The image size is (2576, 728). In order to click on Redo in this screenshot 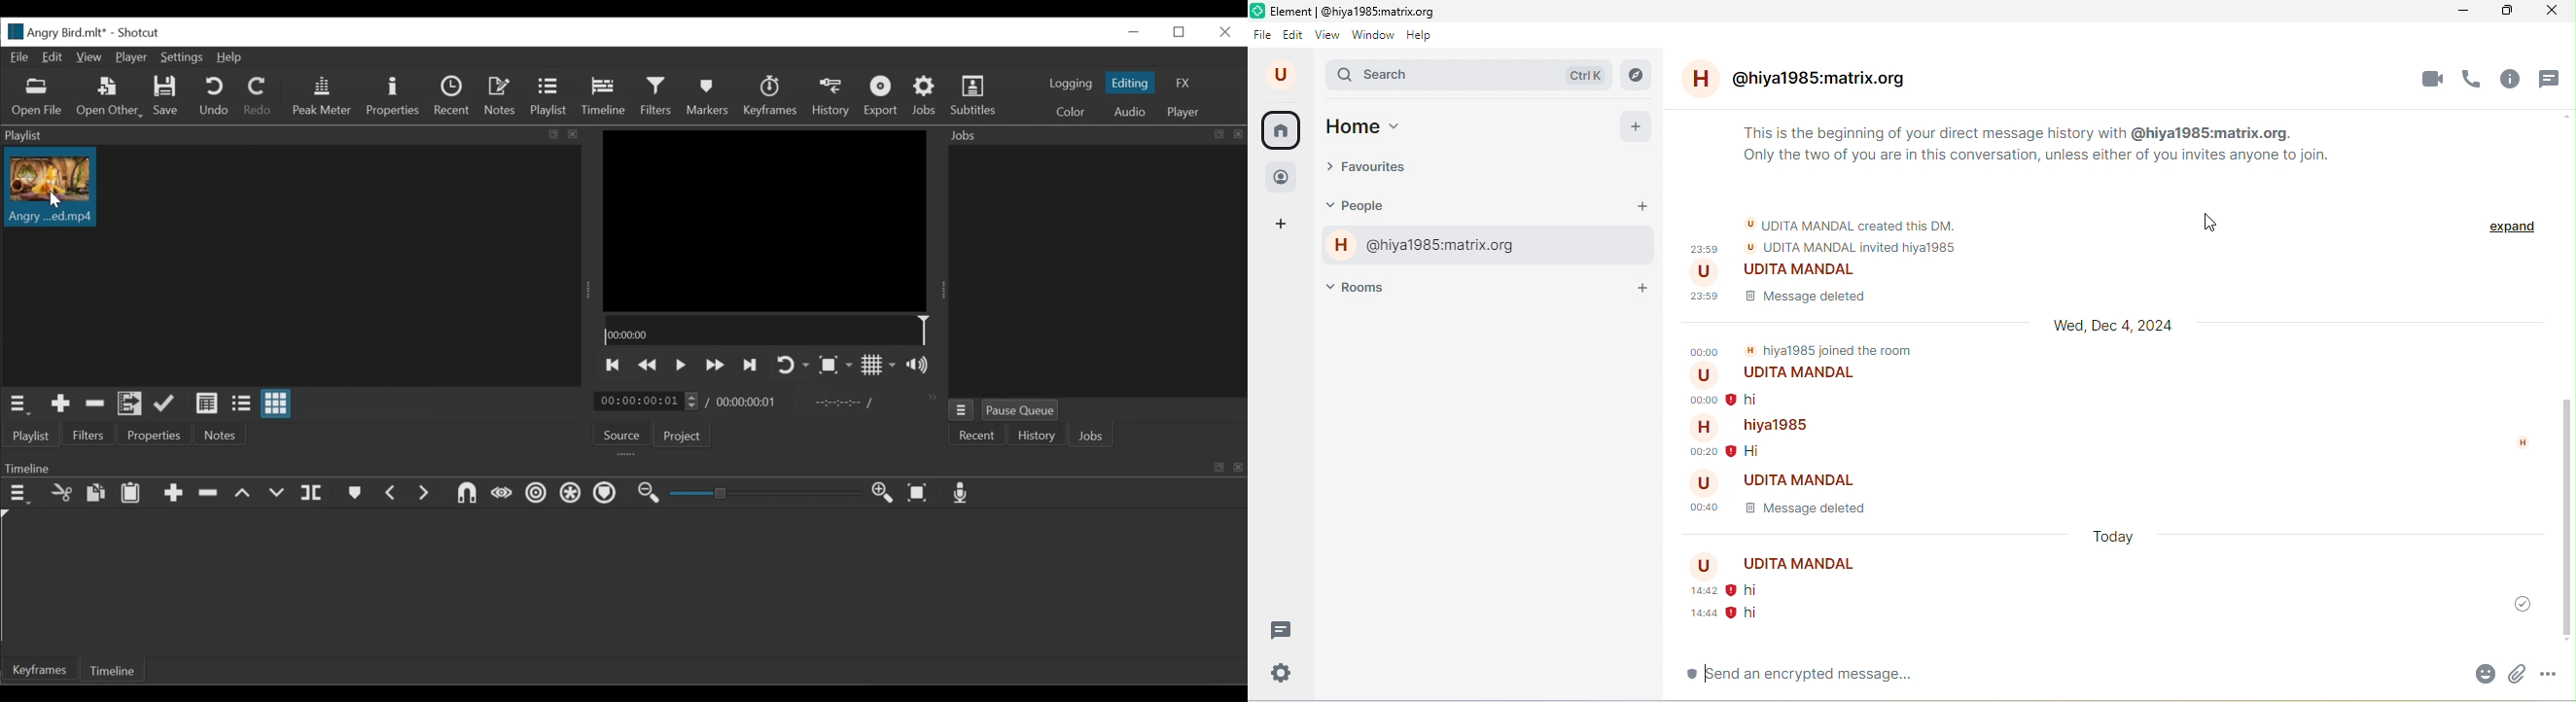, I will do `click(258, 97)`.